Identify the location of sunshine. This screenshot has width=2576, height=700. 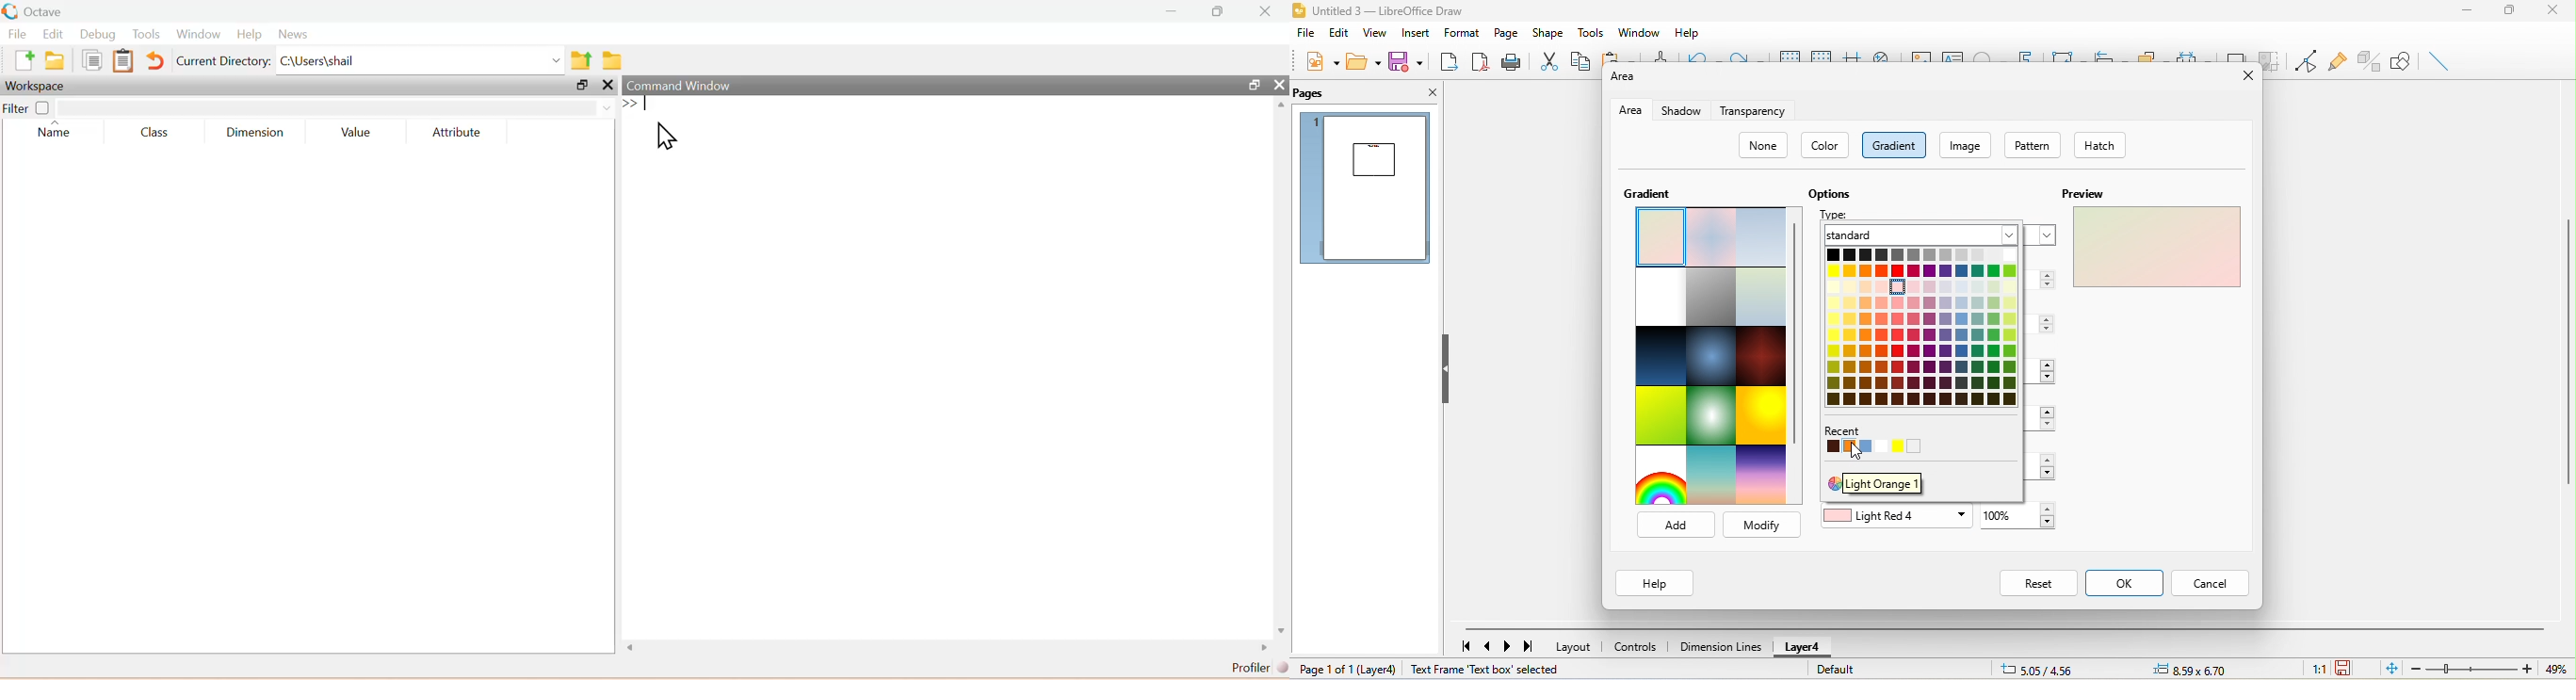
(1763, 417).